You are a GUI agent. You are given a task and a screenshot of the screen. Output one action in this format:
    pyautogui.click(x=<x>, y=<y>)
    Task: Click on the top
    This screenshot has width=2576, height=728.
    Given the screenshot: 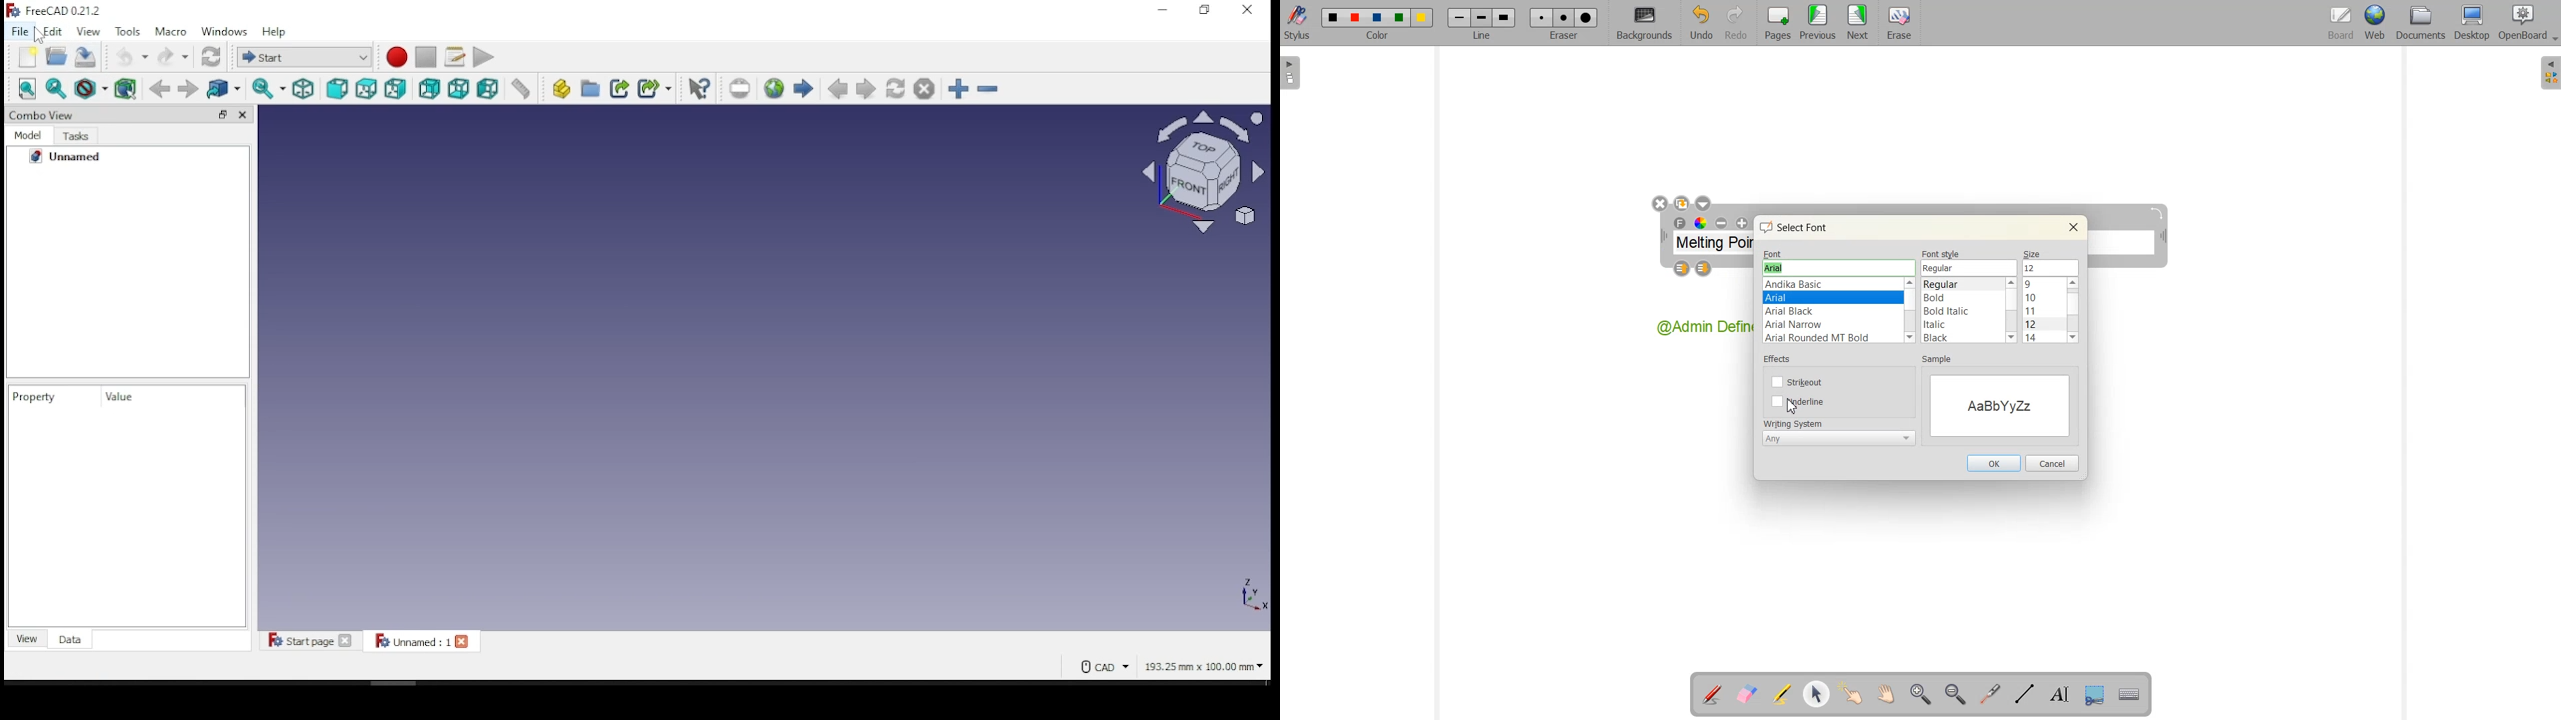 What is the action you would take?
    pyautogui.click(x=366, y=87)
    